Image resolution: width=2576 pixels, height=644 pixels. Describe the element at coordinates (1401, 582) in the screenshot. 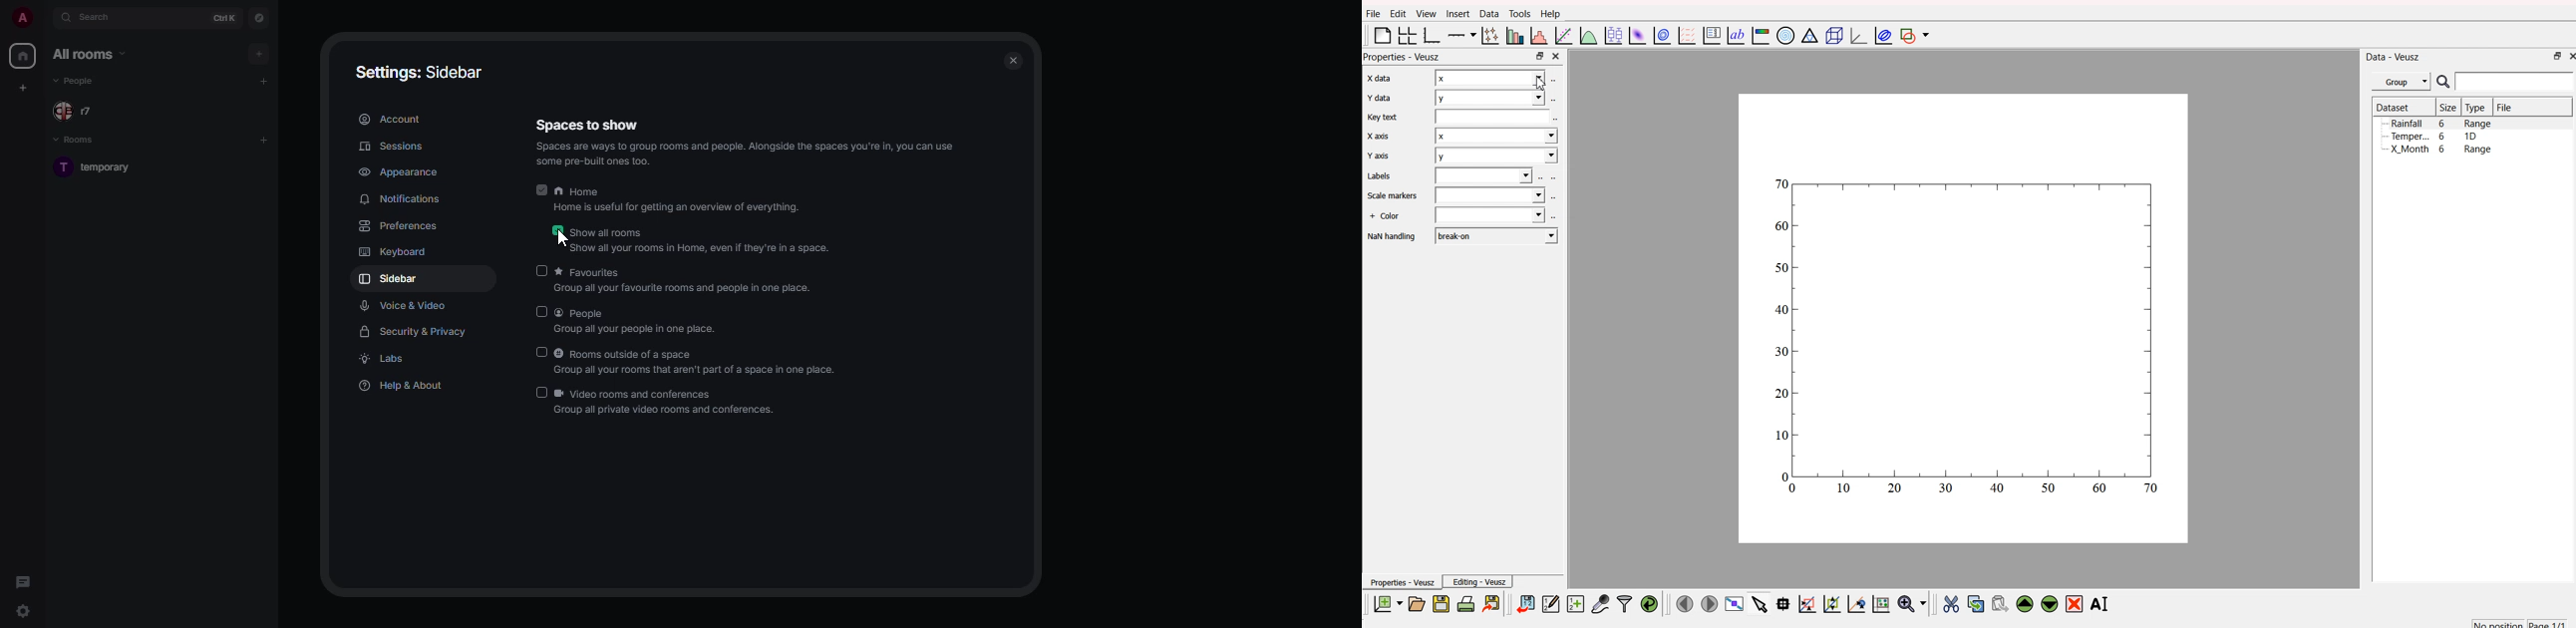

I see `Properties - Veusz` at that location.